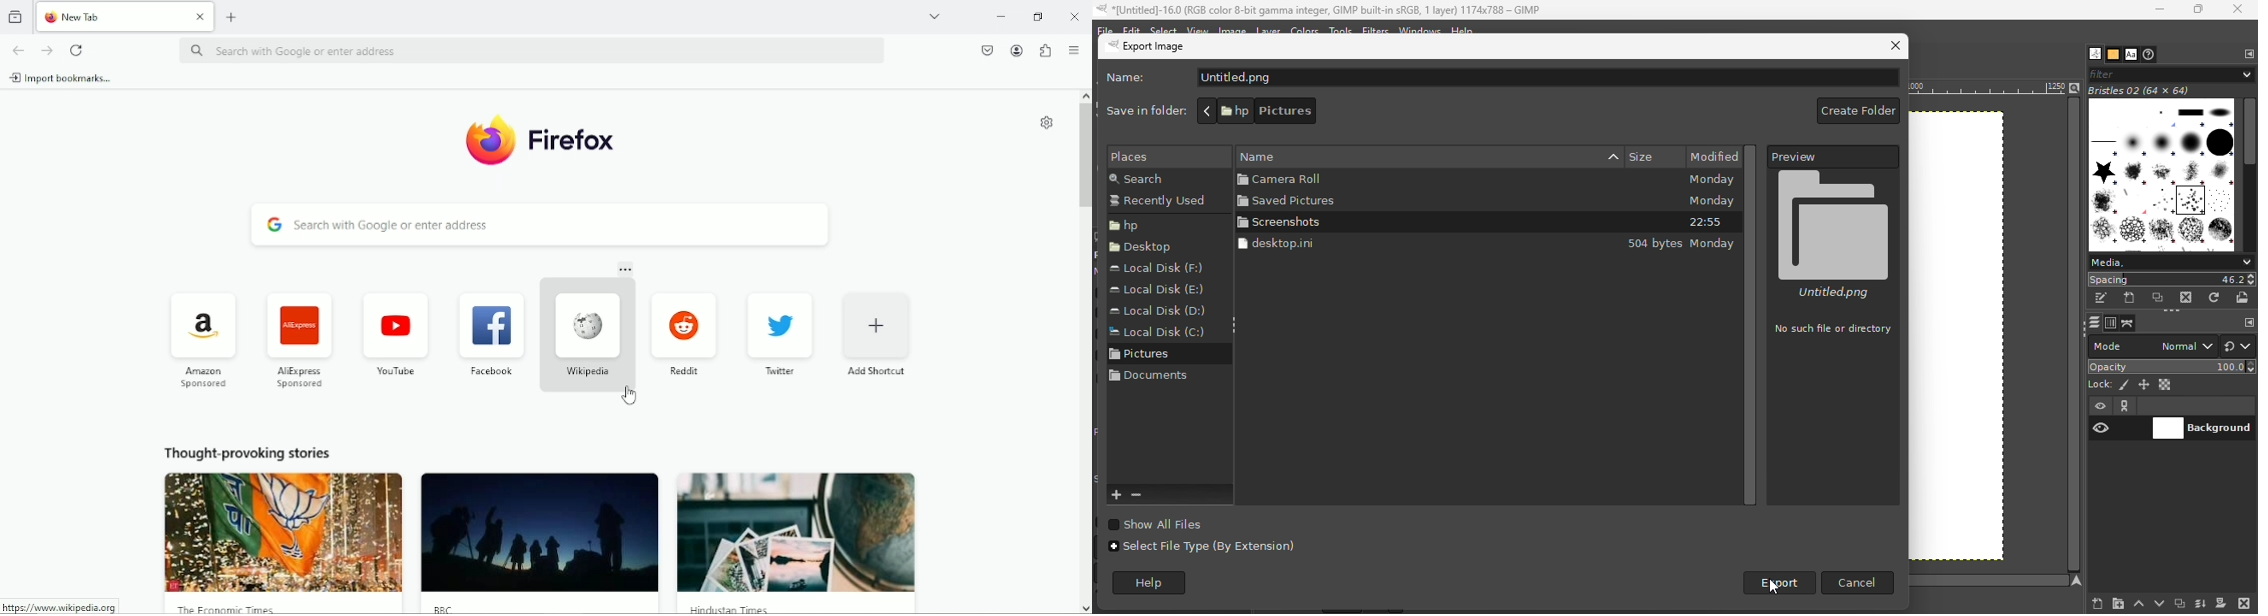 Image resolution: width=2268 pixels, height=616 pixels. What do you see at coordinates (1074, 50) in the screenshot?
I see `Open application menu` at bounding box center [1074, 50].